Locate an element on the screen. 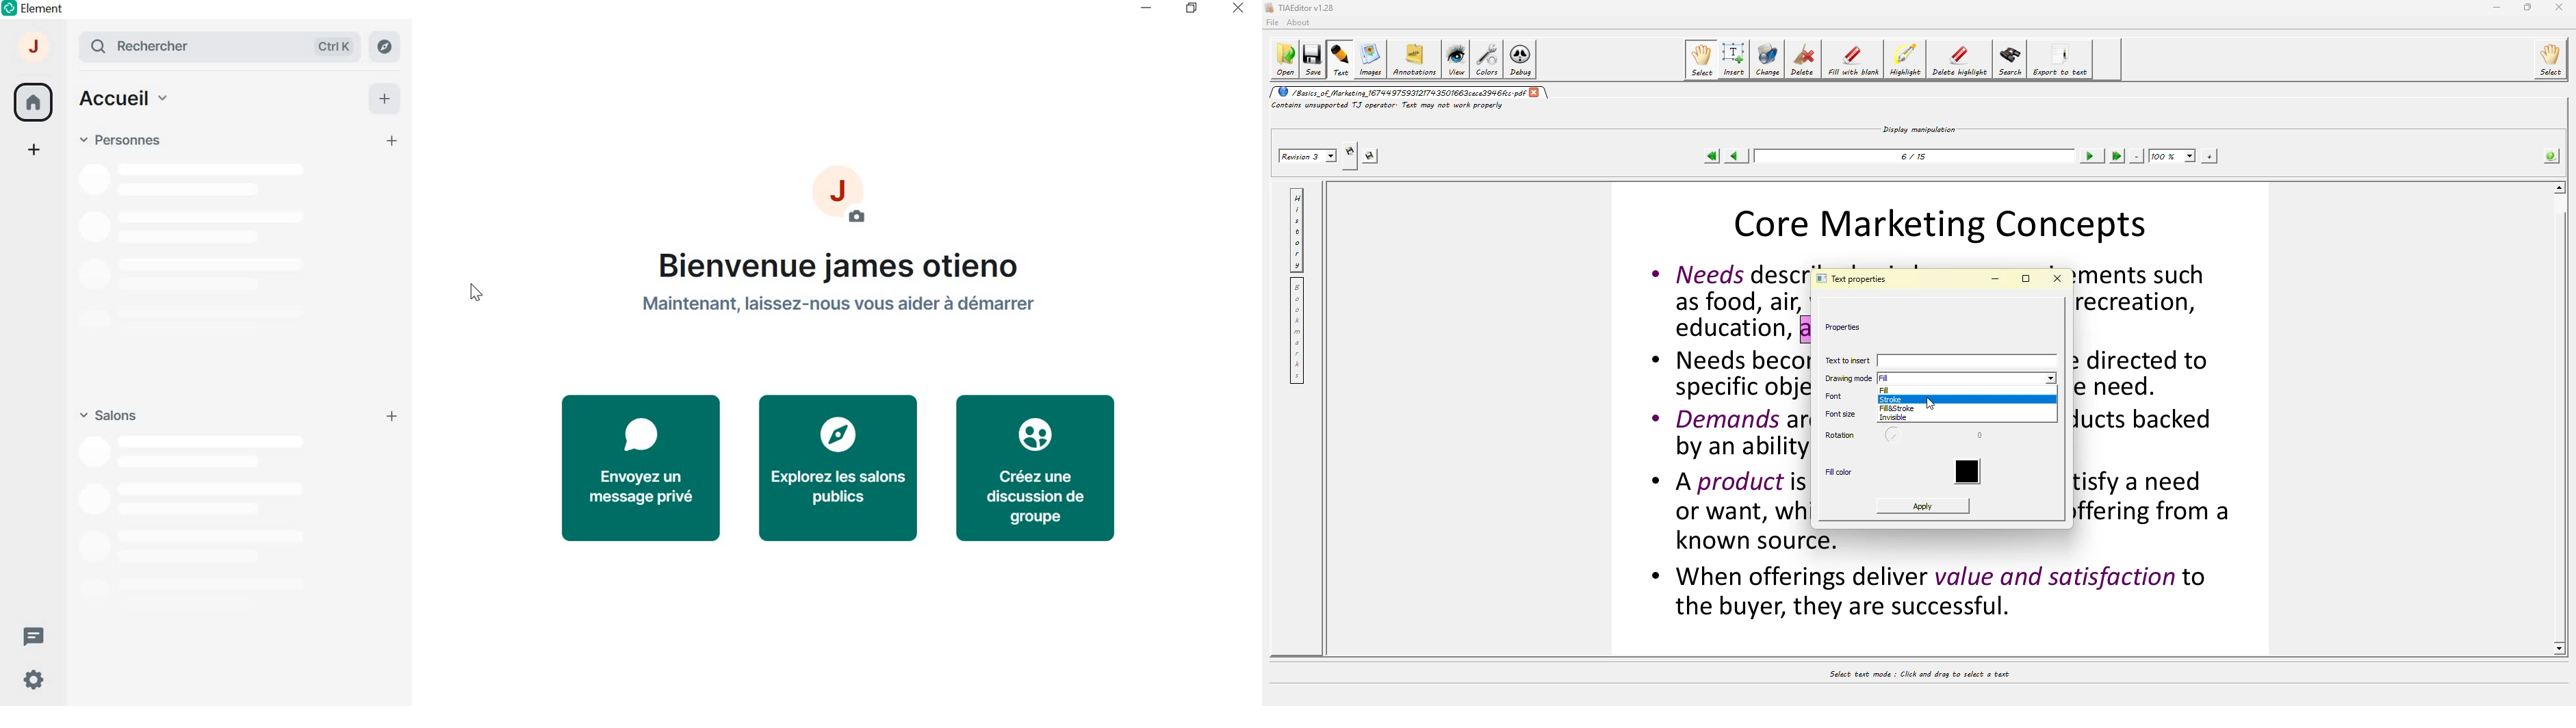 The width and height of the screenshot is (2576, 728). START CHART is located at coordinates (393, 142).